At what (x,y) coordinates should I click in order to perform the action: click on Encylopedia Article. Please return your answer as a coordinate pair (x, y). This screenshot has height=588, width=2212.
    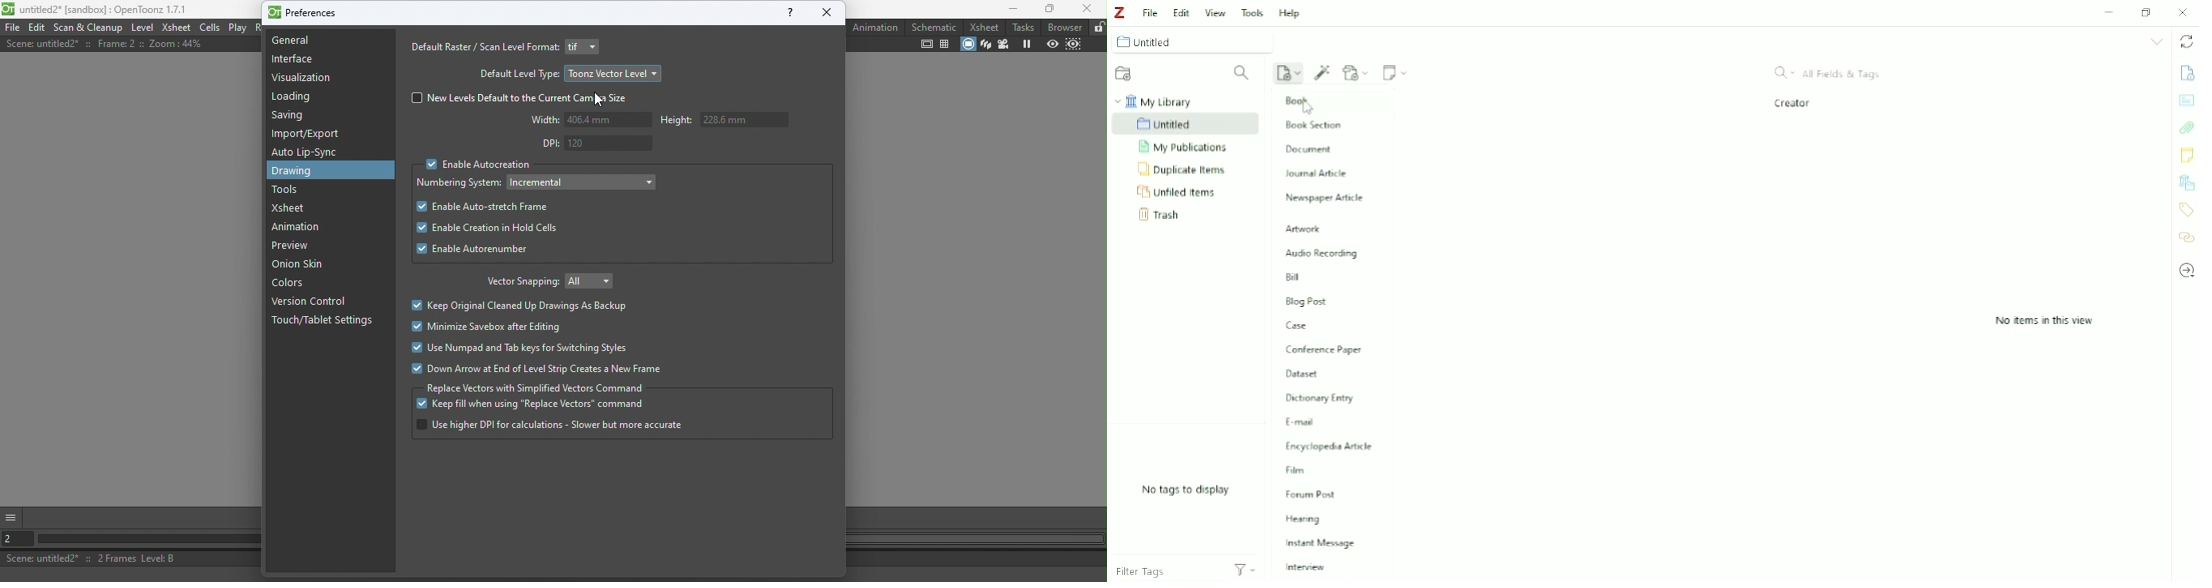
    Looking at the image, I should click on (1330, 448).